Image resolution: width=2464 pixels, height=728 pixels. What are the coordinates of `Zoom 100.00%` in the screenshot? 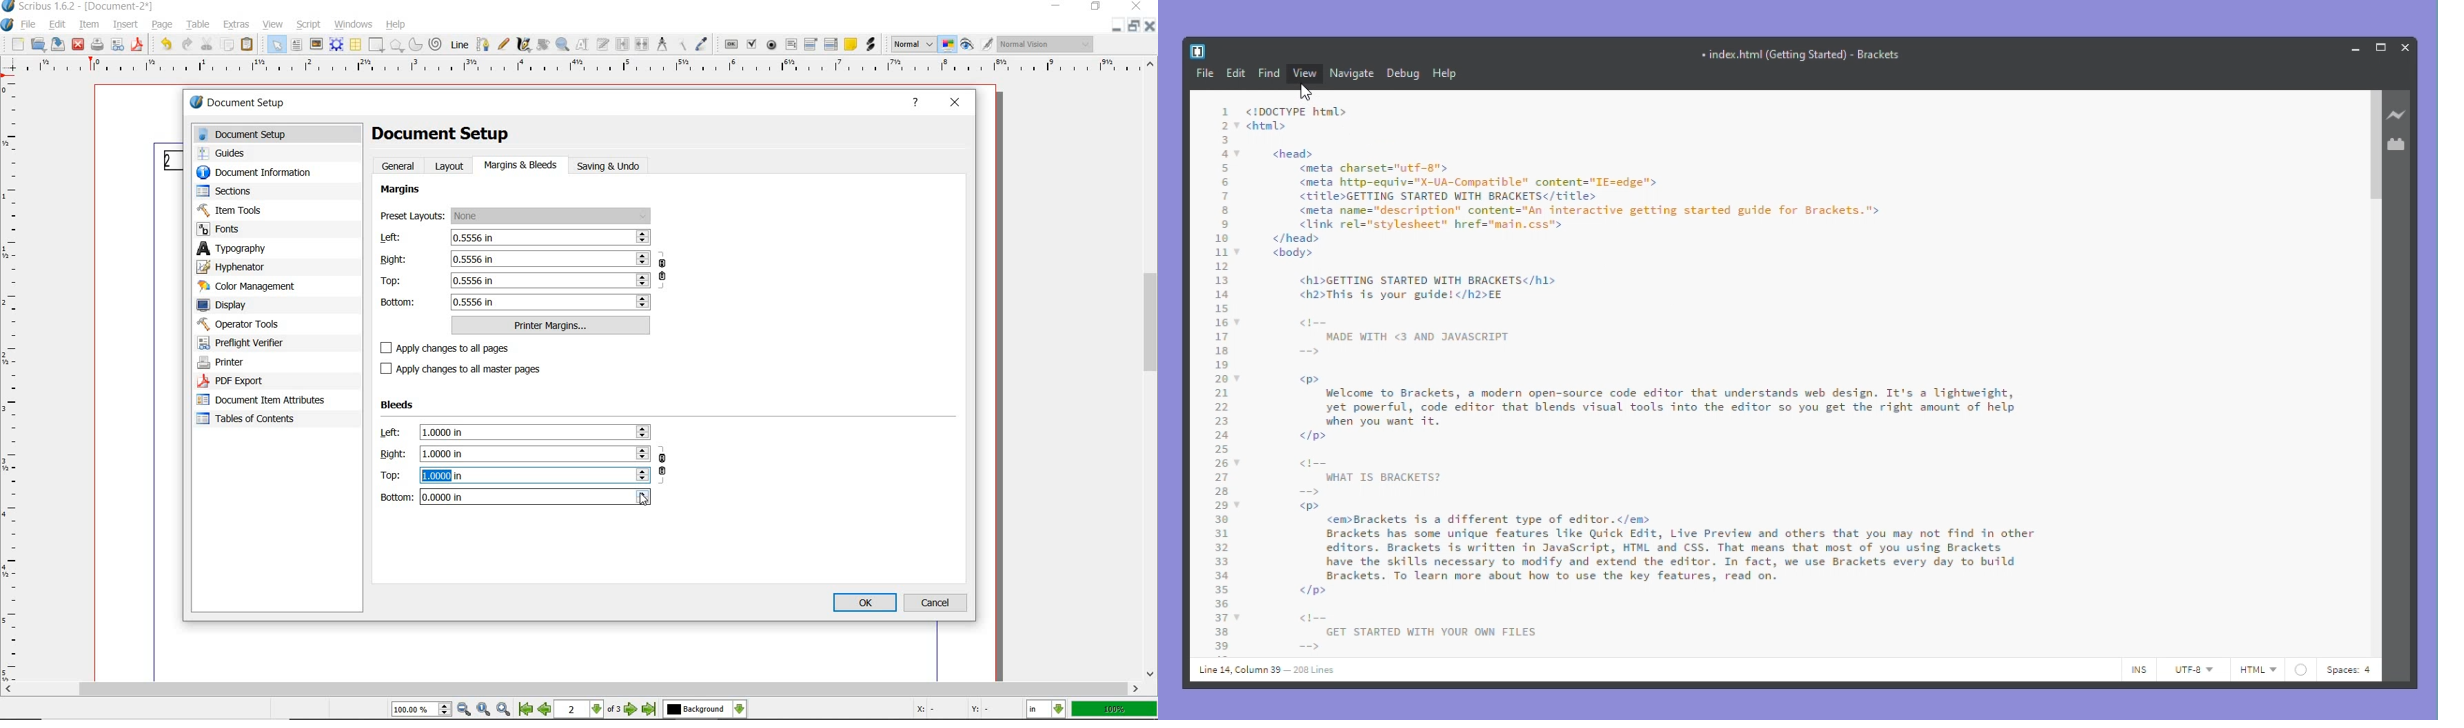 It's located at (420, 711).